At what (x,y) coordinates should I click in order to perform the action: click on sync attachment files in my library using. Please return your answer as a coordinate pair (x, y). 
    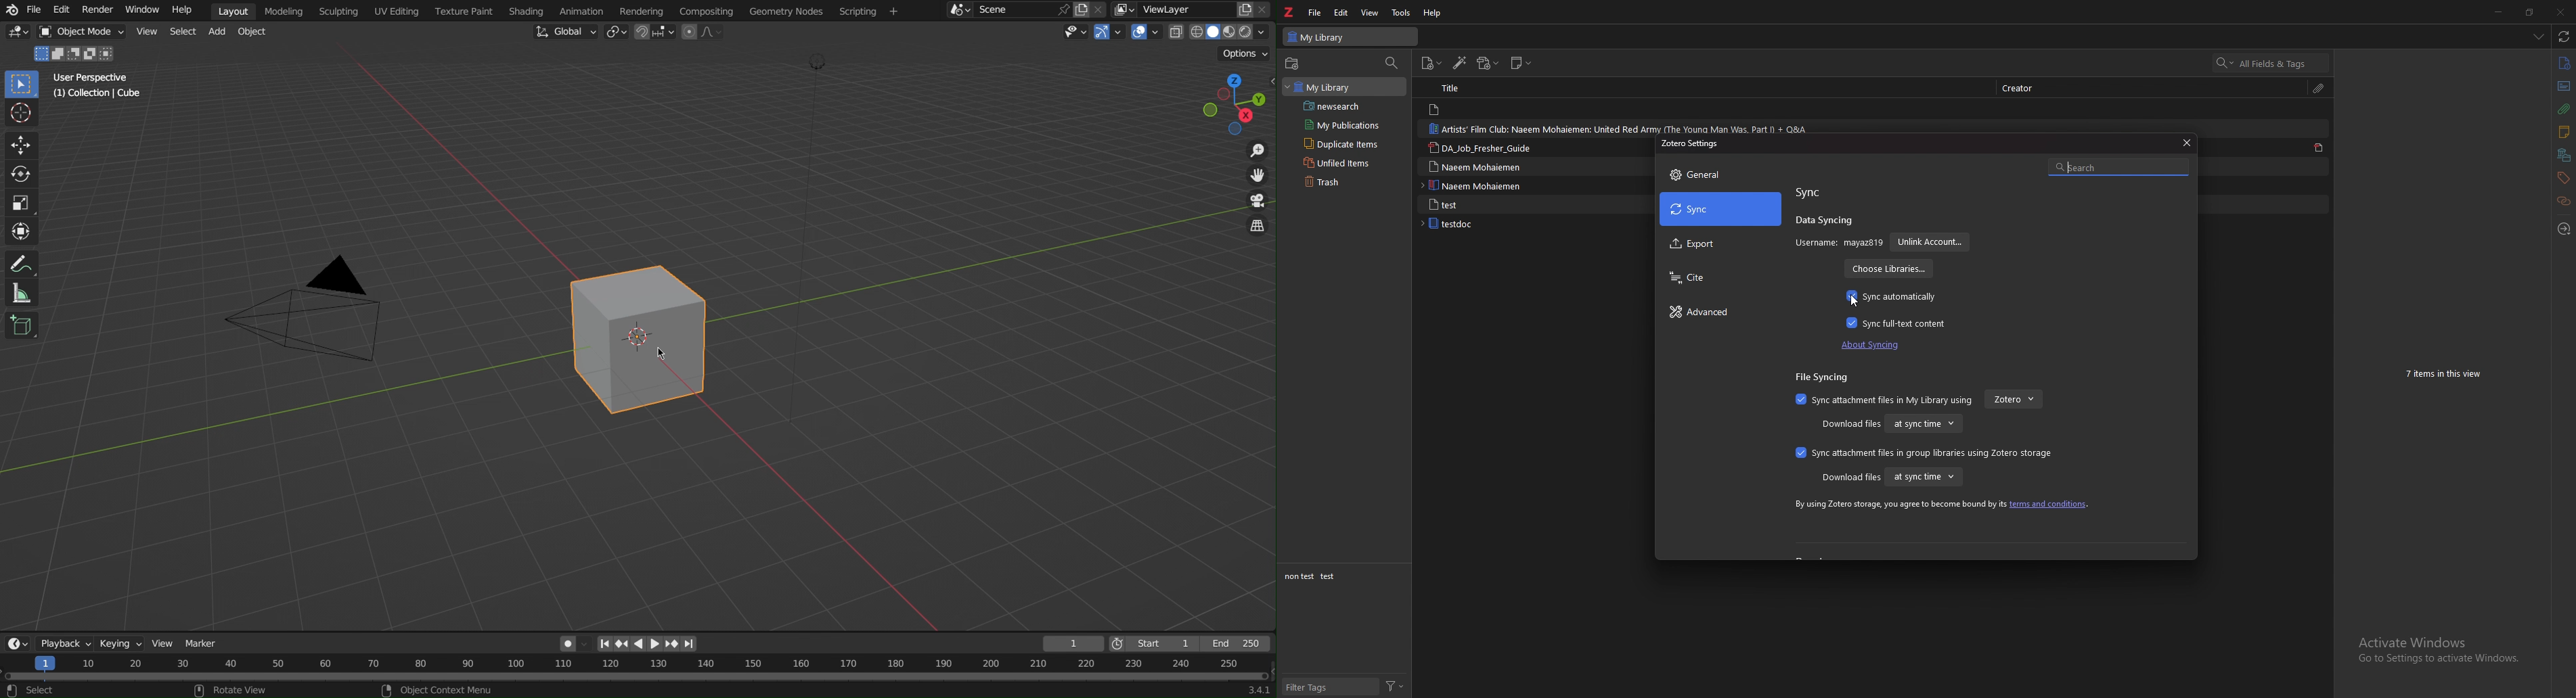
    Looking at the image, I should click on (1884, 400).